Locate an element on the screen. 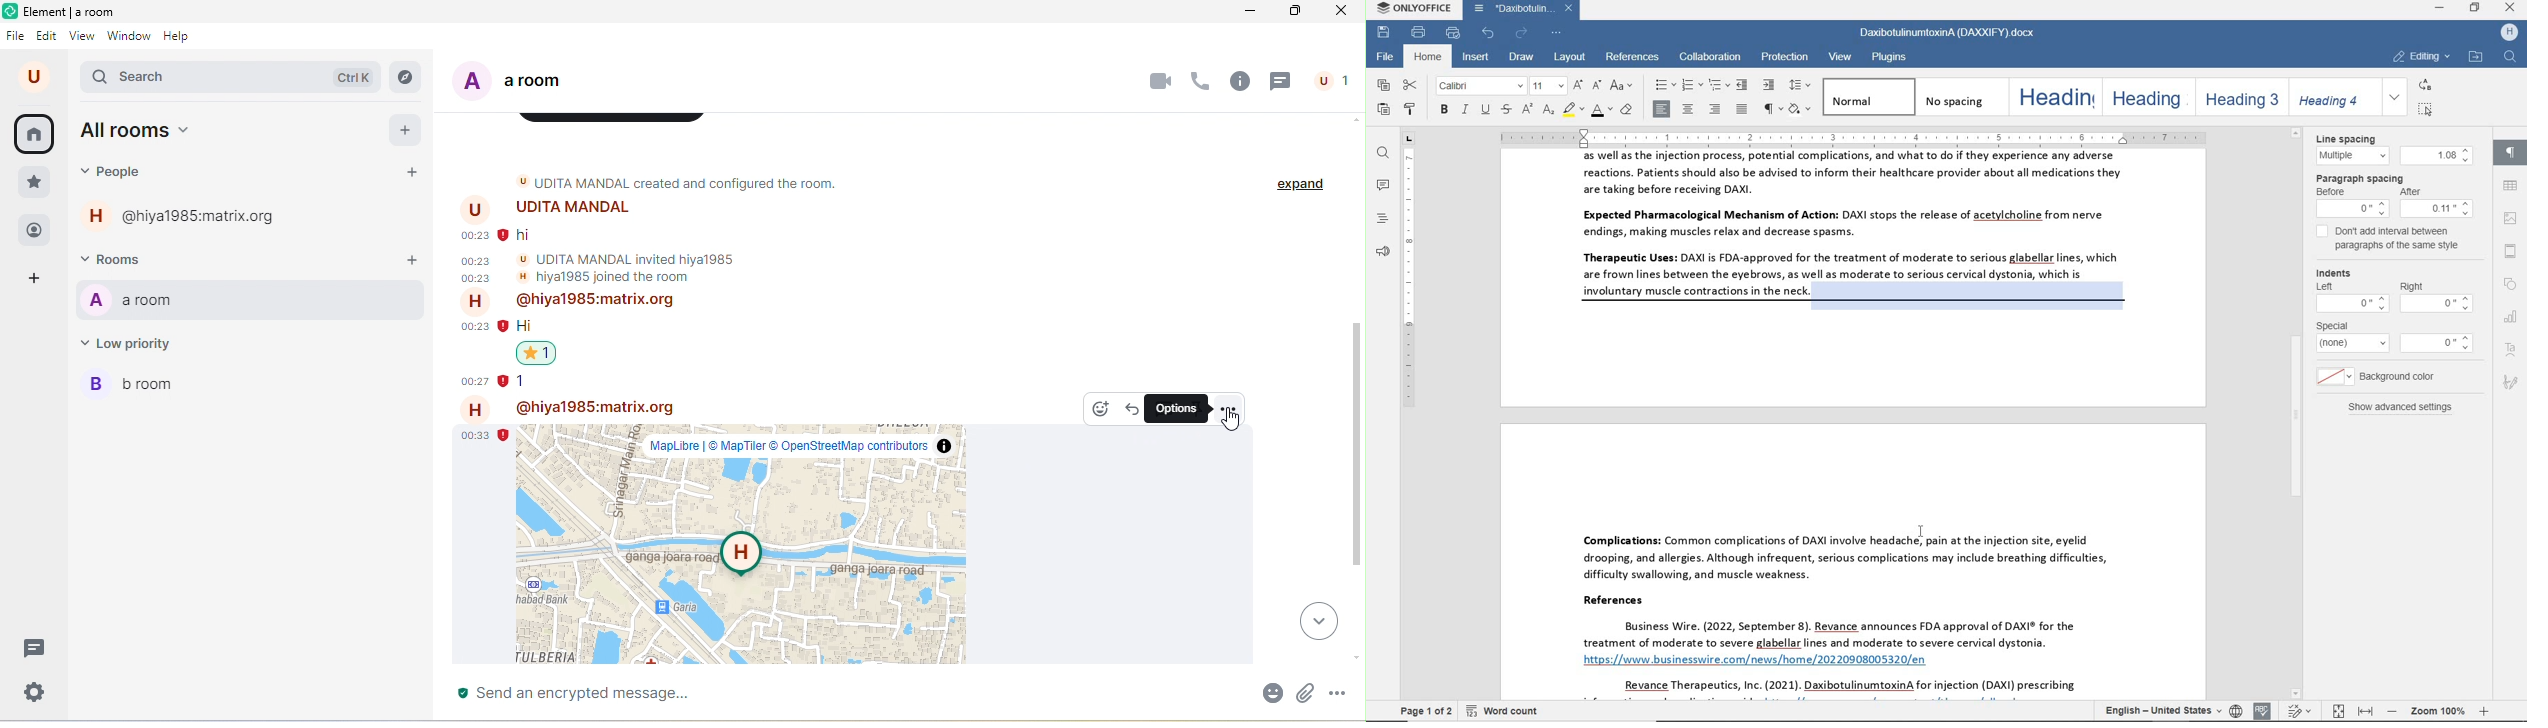 Image resolution: width=2548 pixels, height=728 pixels. references is located at coordinates (1634, 57).